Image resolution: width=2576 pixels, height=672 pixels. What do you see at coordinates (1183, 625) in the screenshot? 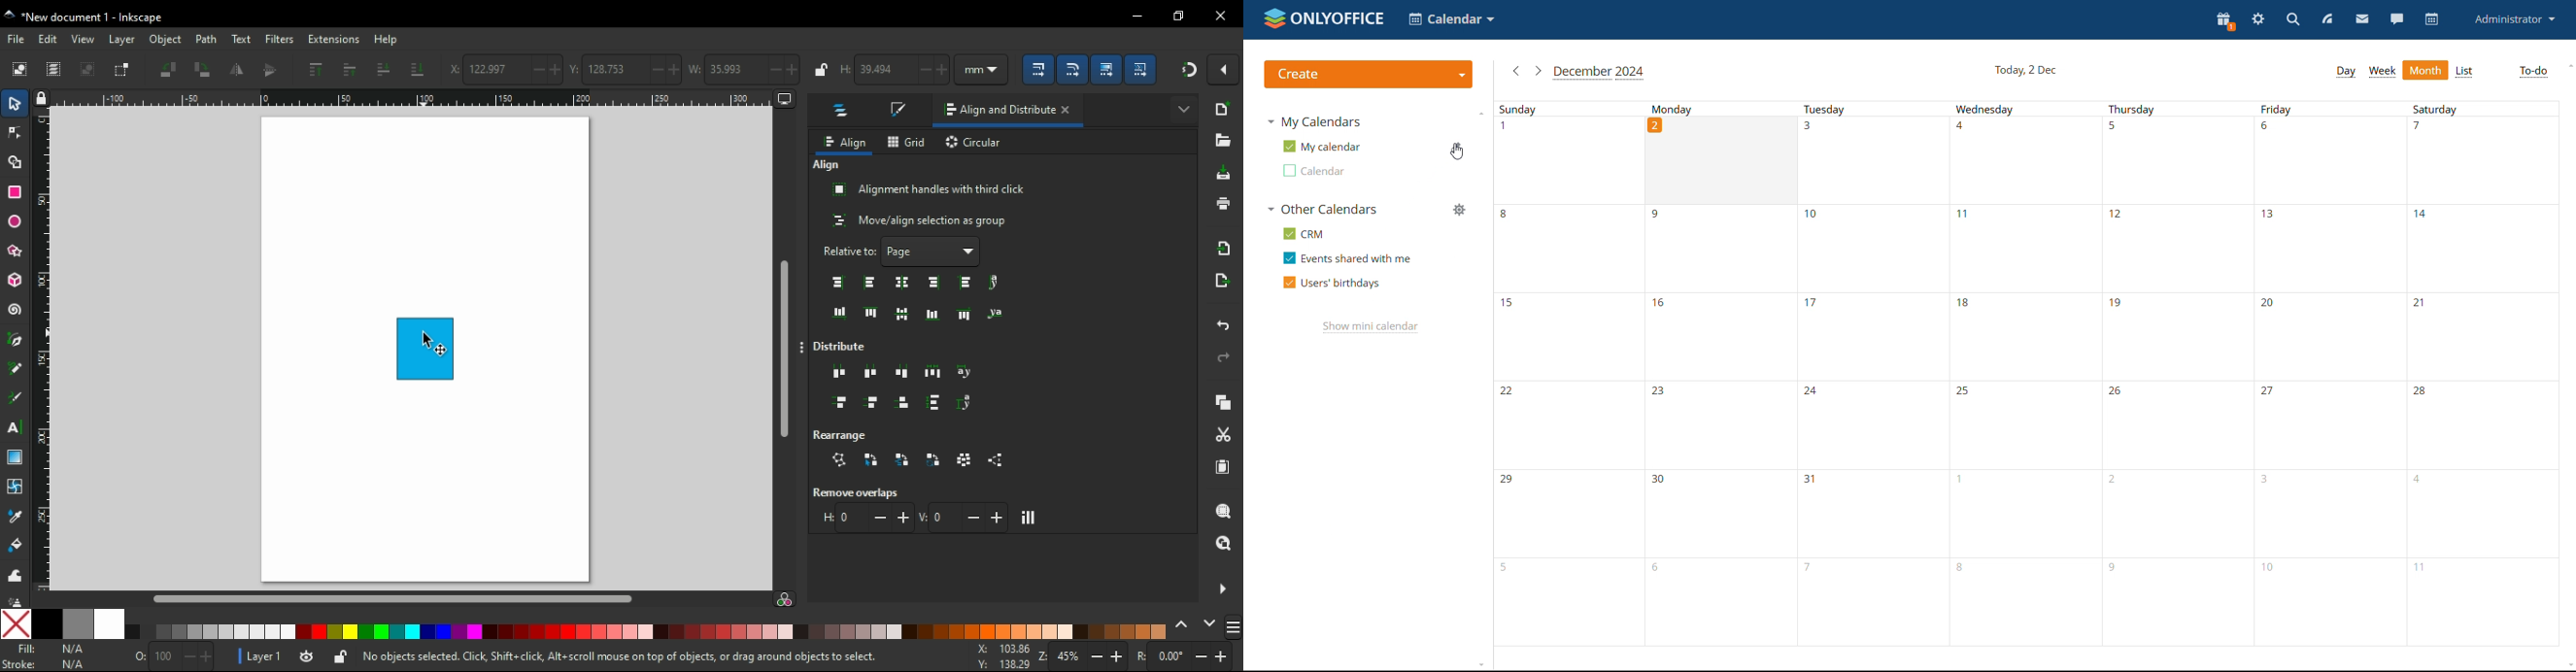
I see `previous` at bounding box center [1183, 625].